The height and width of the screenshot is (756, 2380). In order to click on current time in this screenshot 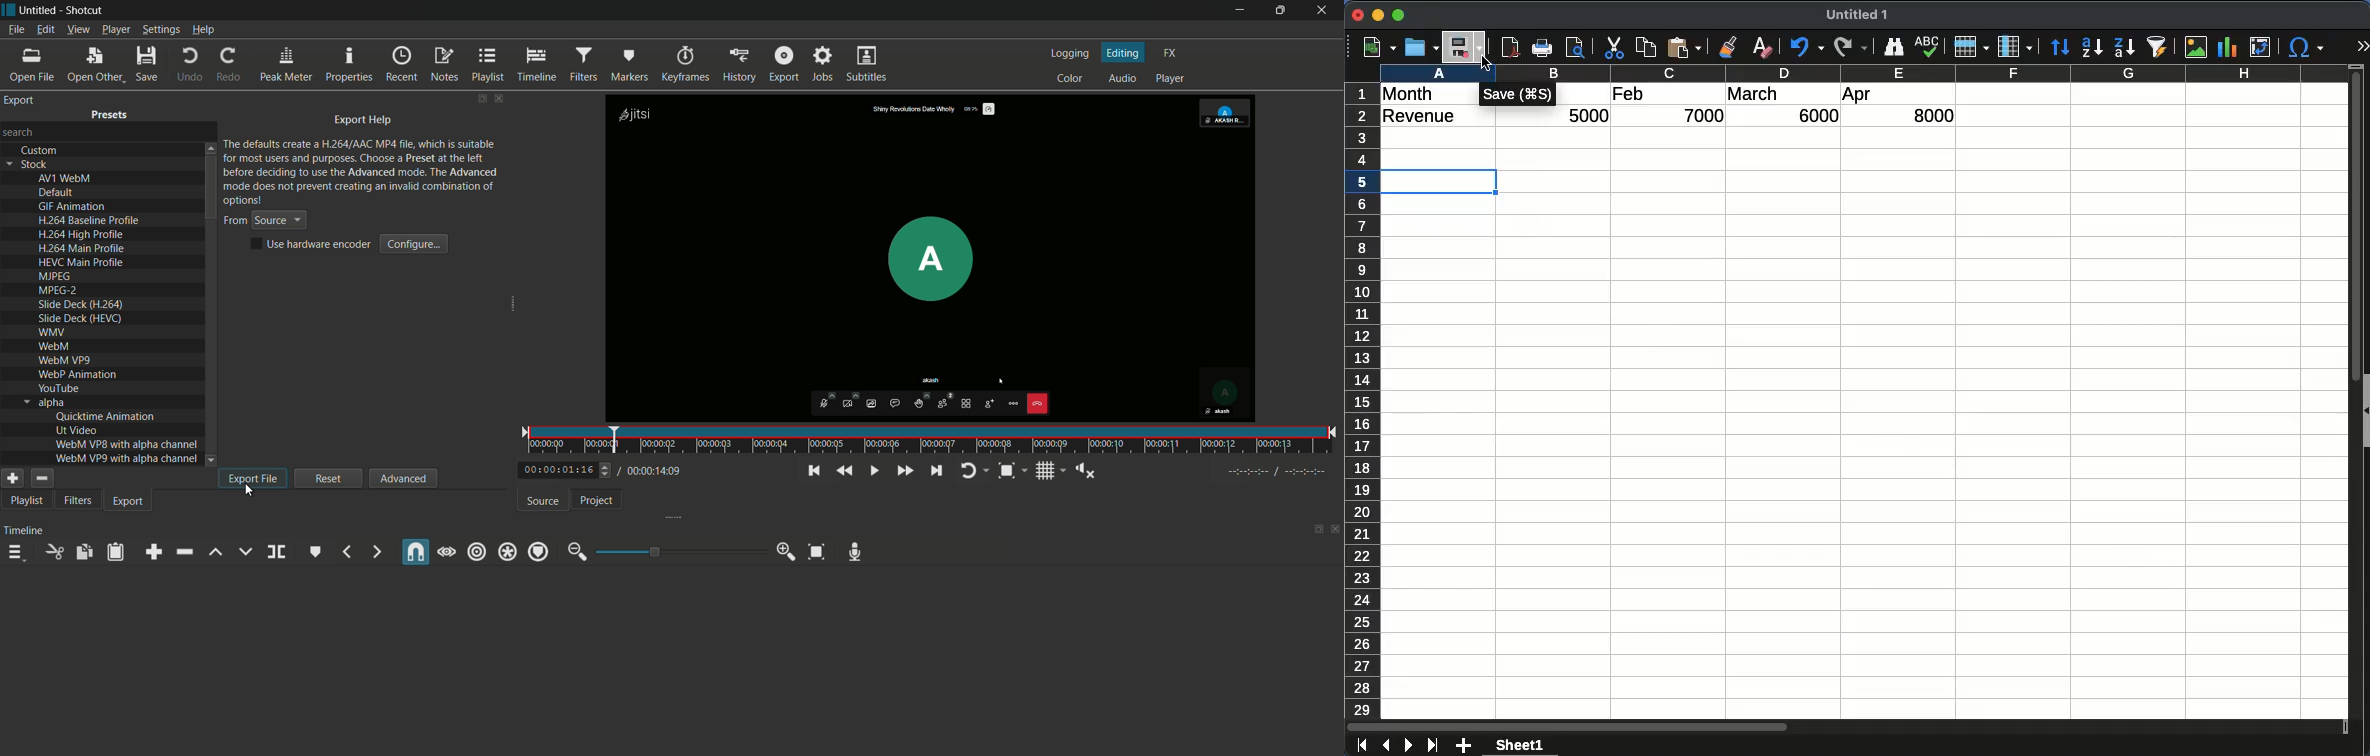, I will do `click(556, 470)`.